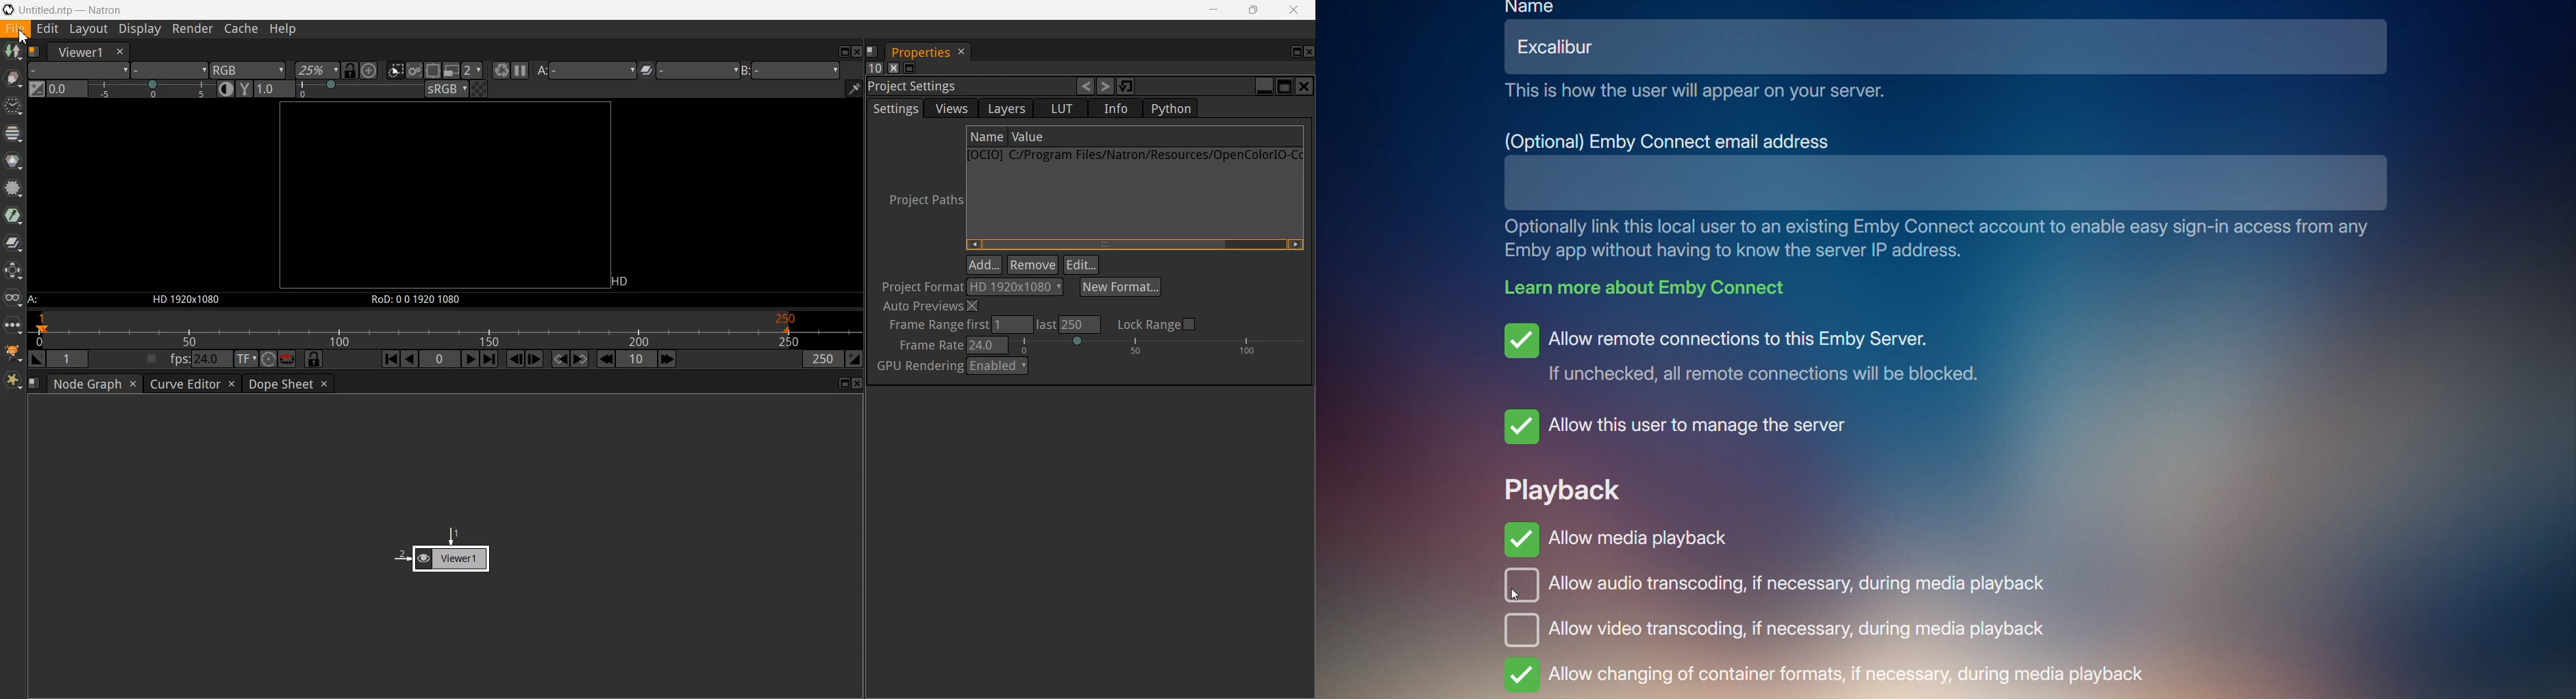 The width and height of the screenshot is (2576, 700). I want to click on viewer toolbar, so click(169, 71).